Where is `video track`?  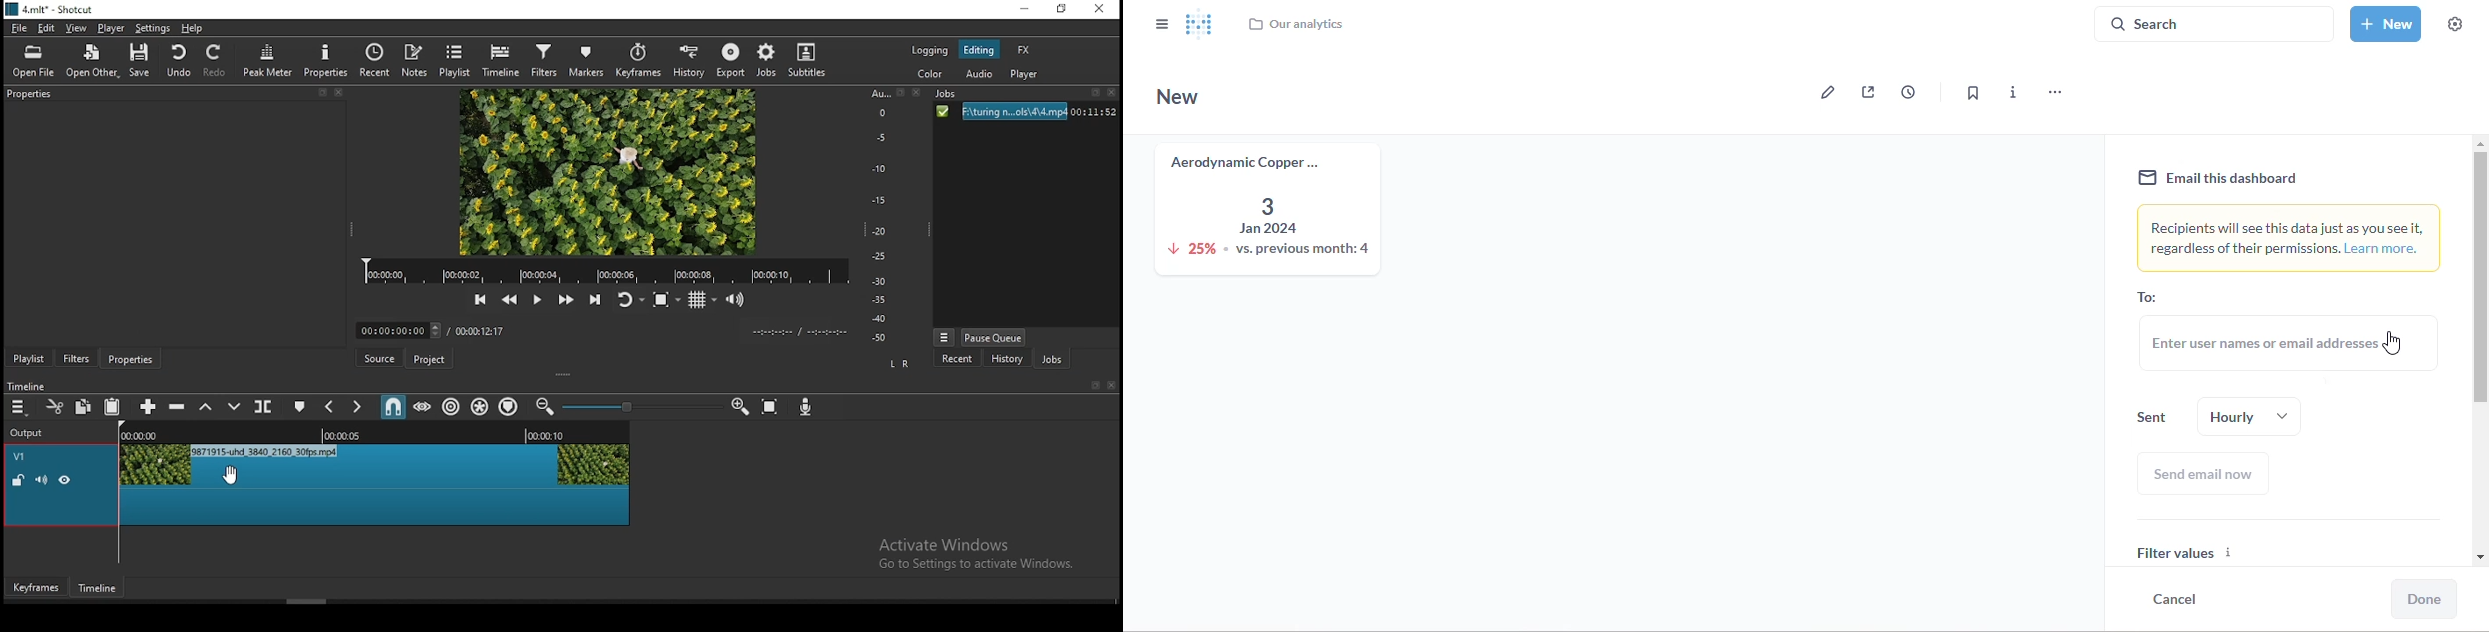 video track is located at coordinates (320, 485).